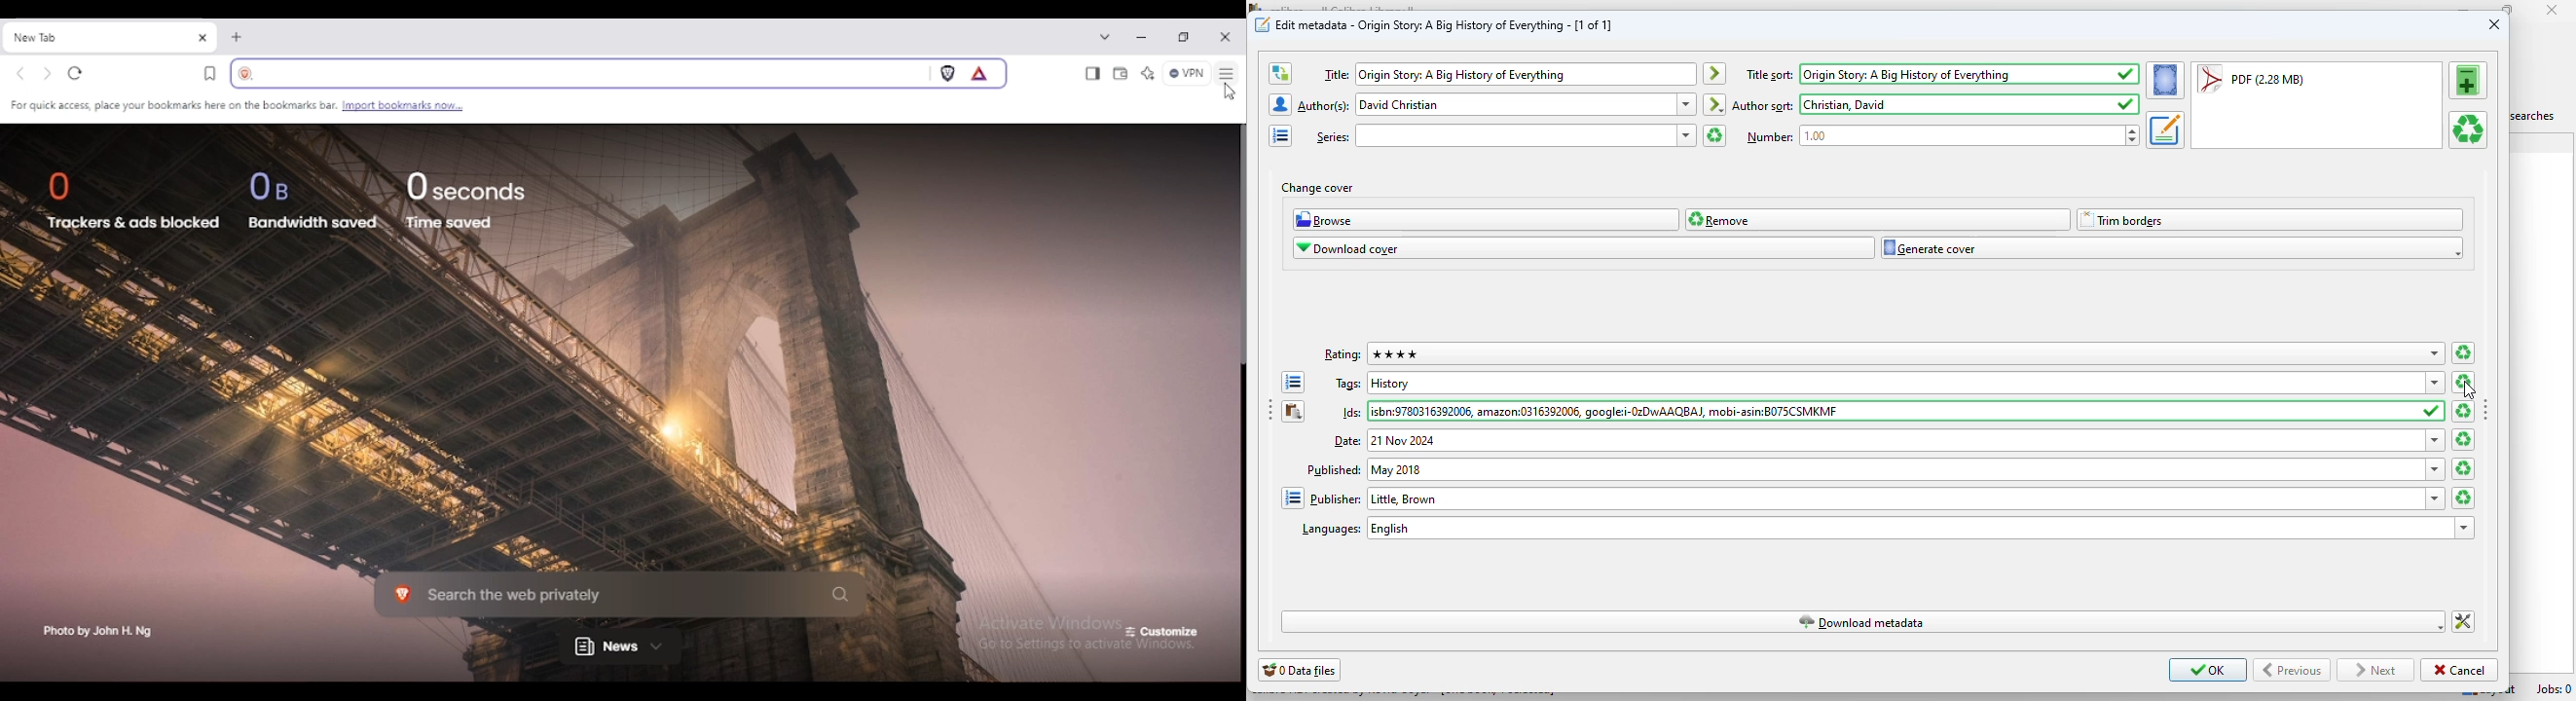 The height and width of the screenshot is (728, 2576). Describe the element at coordinates (2460, 670) in the screenshot. I see `cancel` at that location.